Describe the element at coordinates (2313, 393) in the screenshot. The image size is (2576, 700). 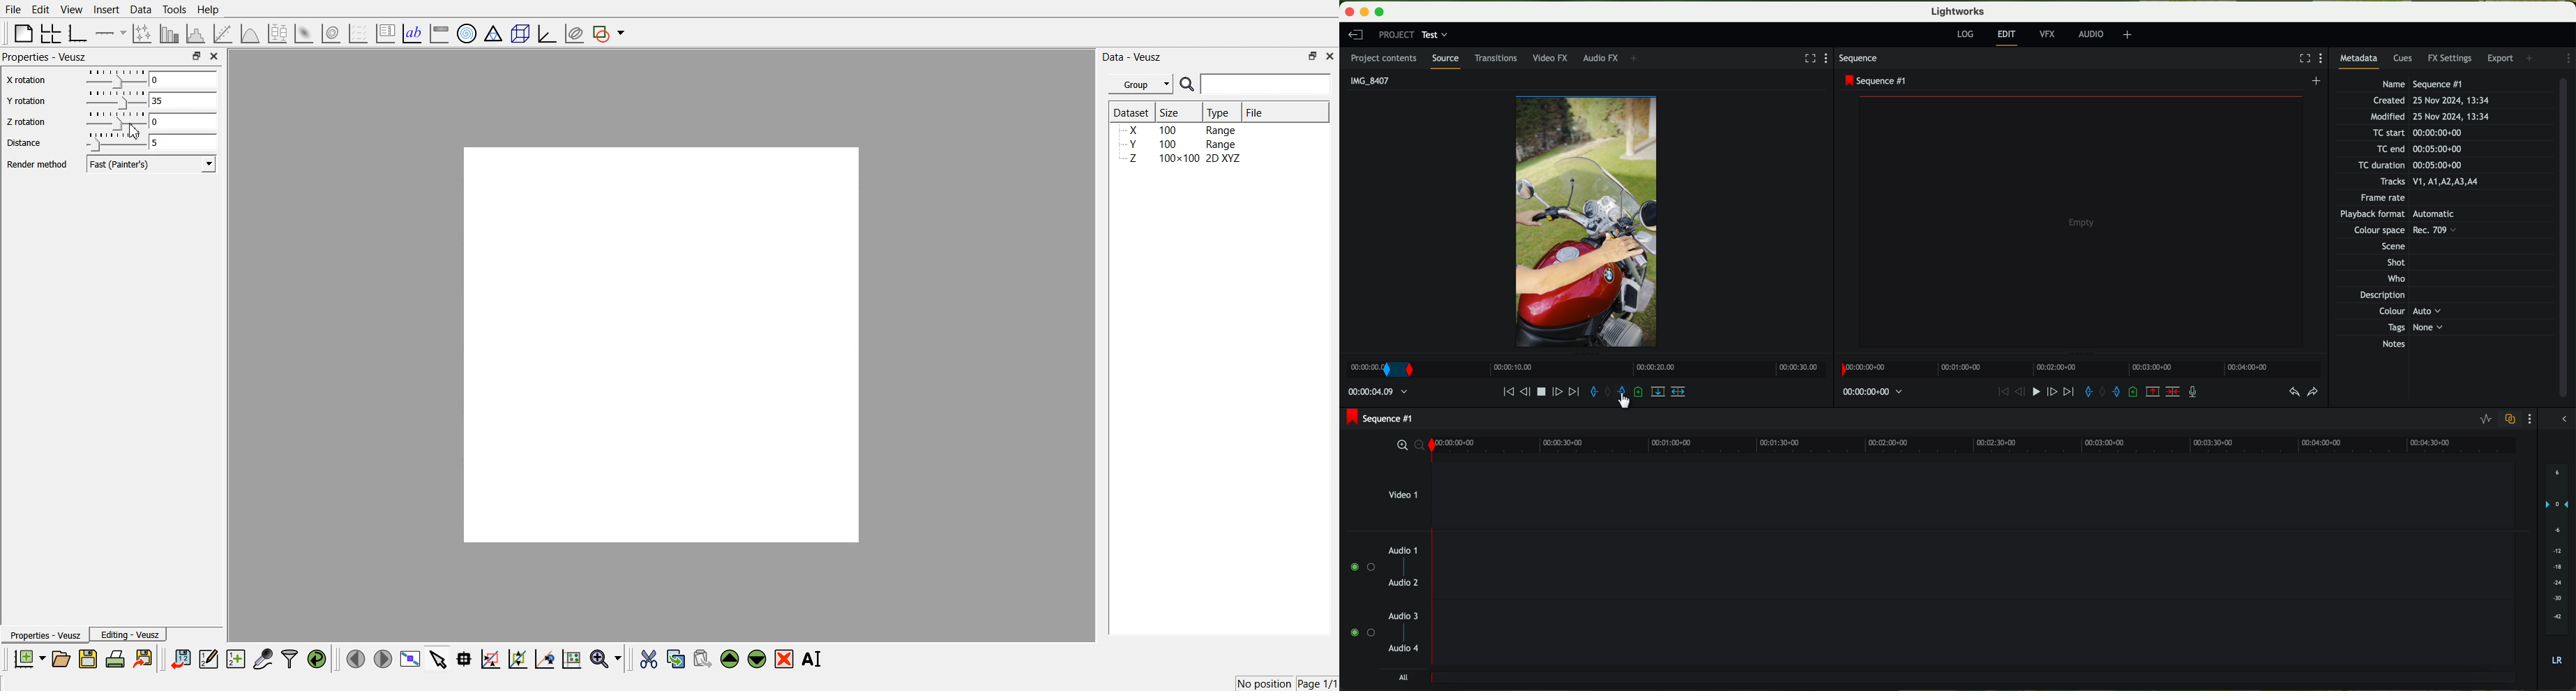
I see `redo` at that location.